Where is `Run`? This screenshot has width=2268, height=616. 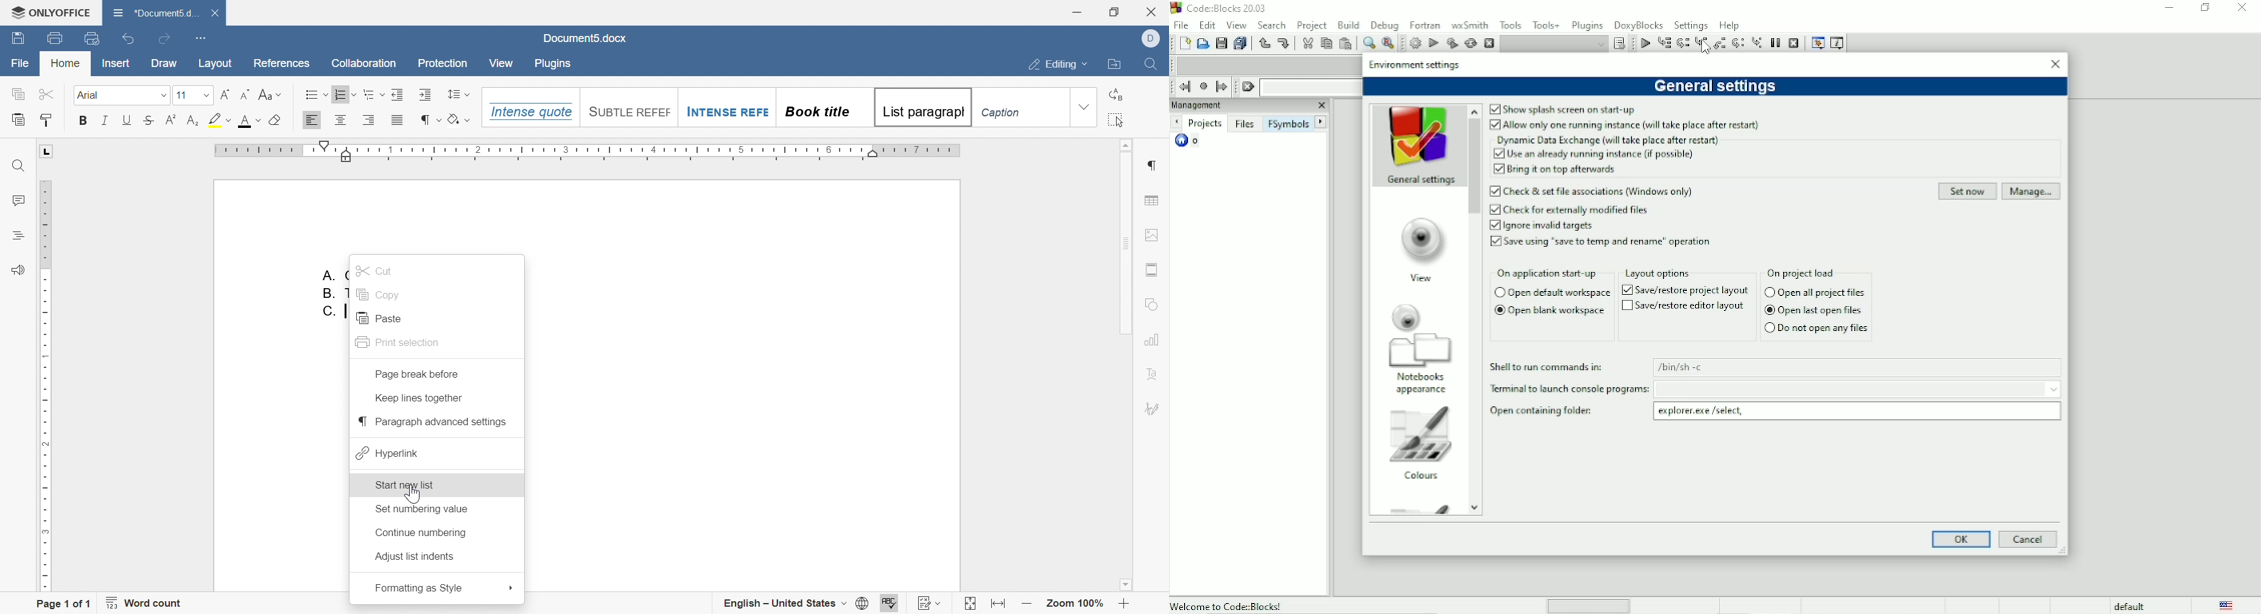
Run is located at coordinates (1433, 43).